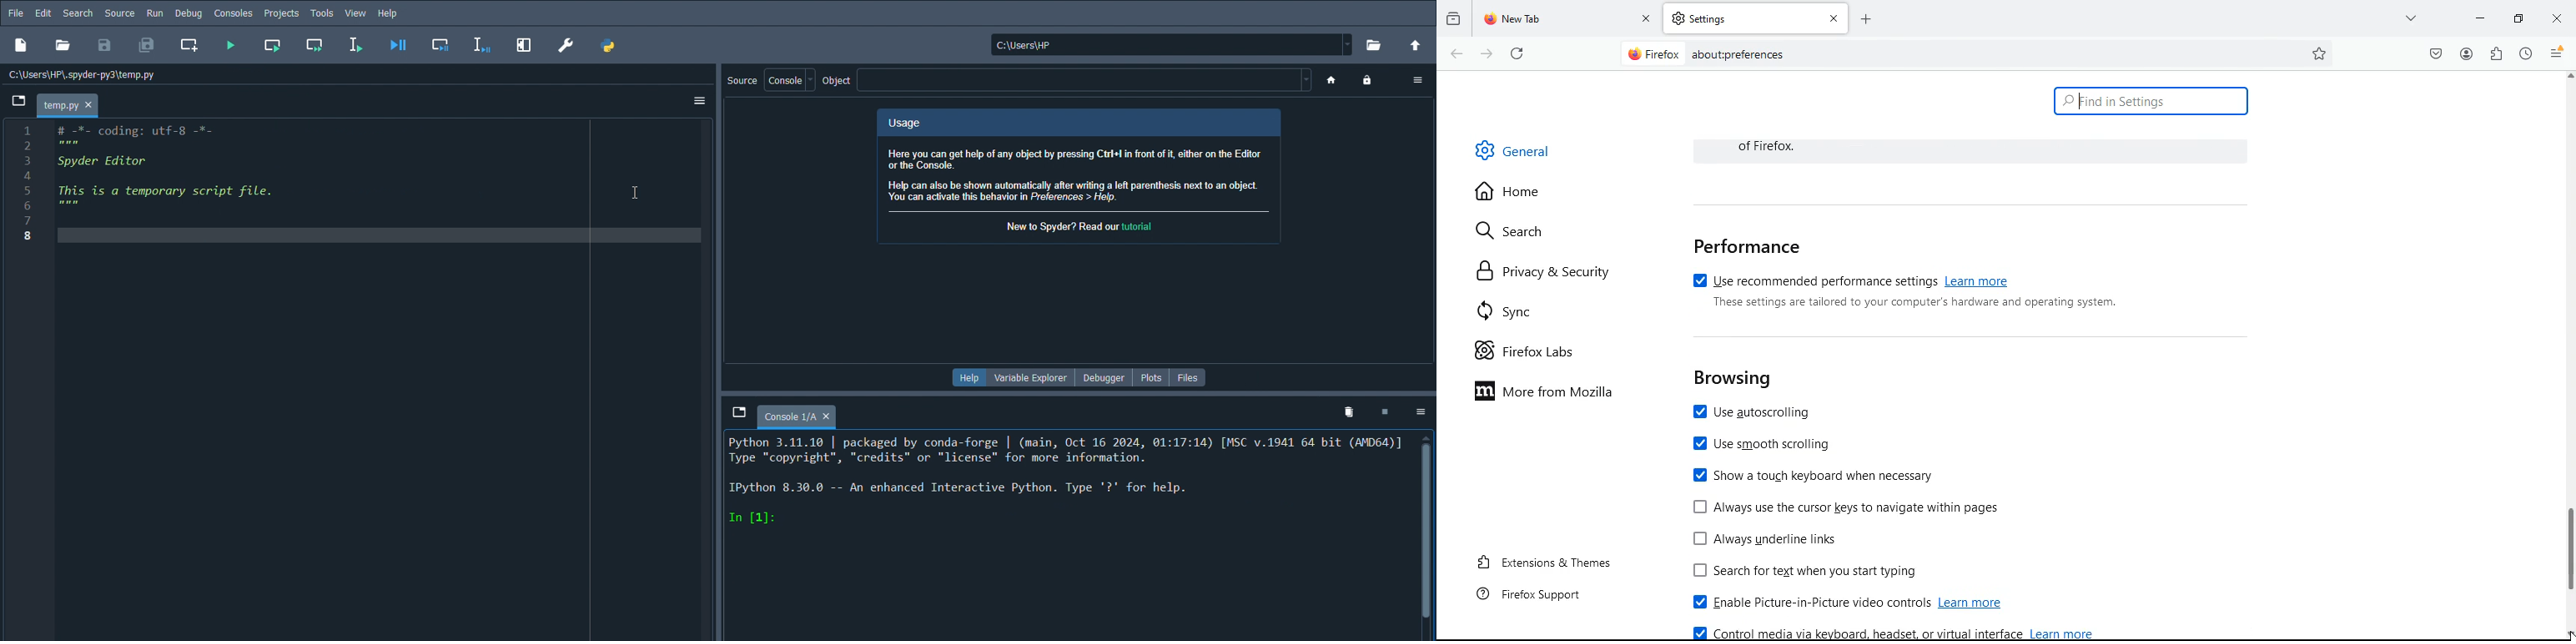 The width and height of the screenshot is (2576, 644). What do you see at coordinates (1380, 412) in the screenshot?
I see `Interrupt kernel` at bounding box center [1380, 412].